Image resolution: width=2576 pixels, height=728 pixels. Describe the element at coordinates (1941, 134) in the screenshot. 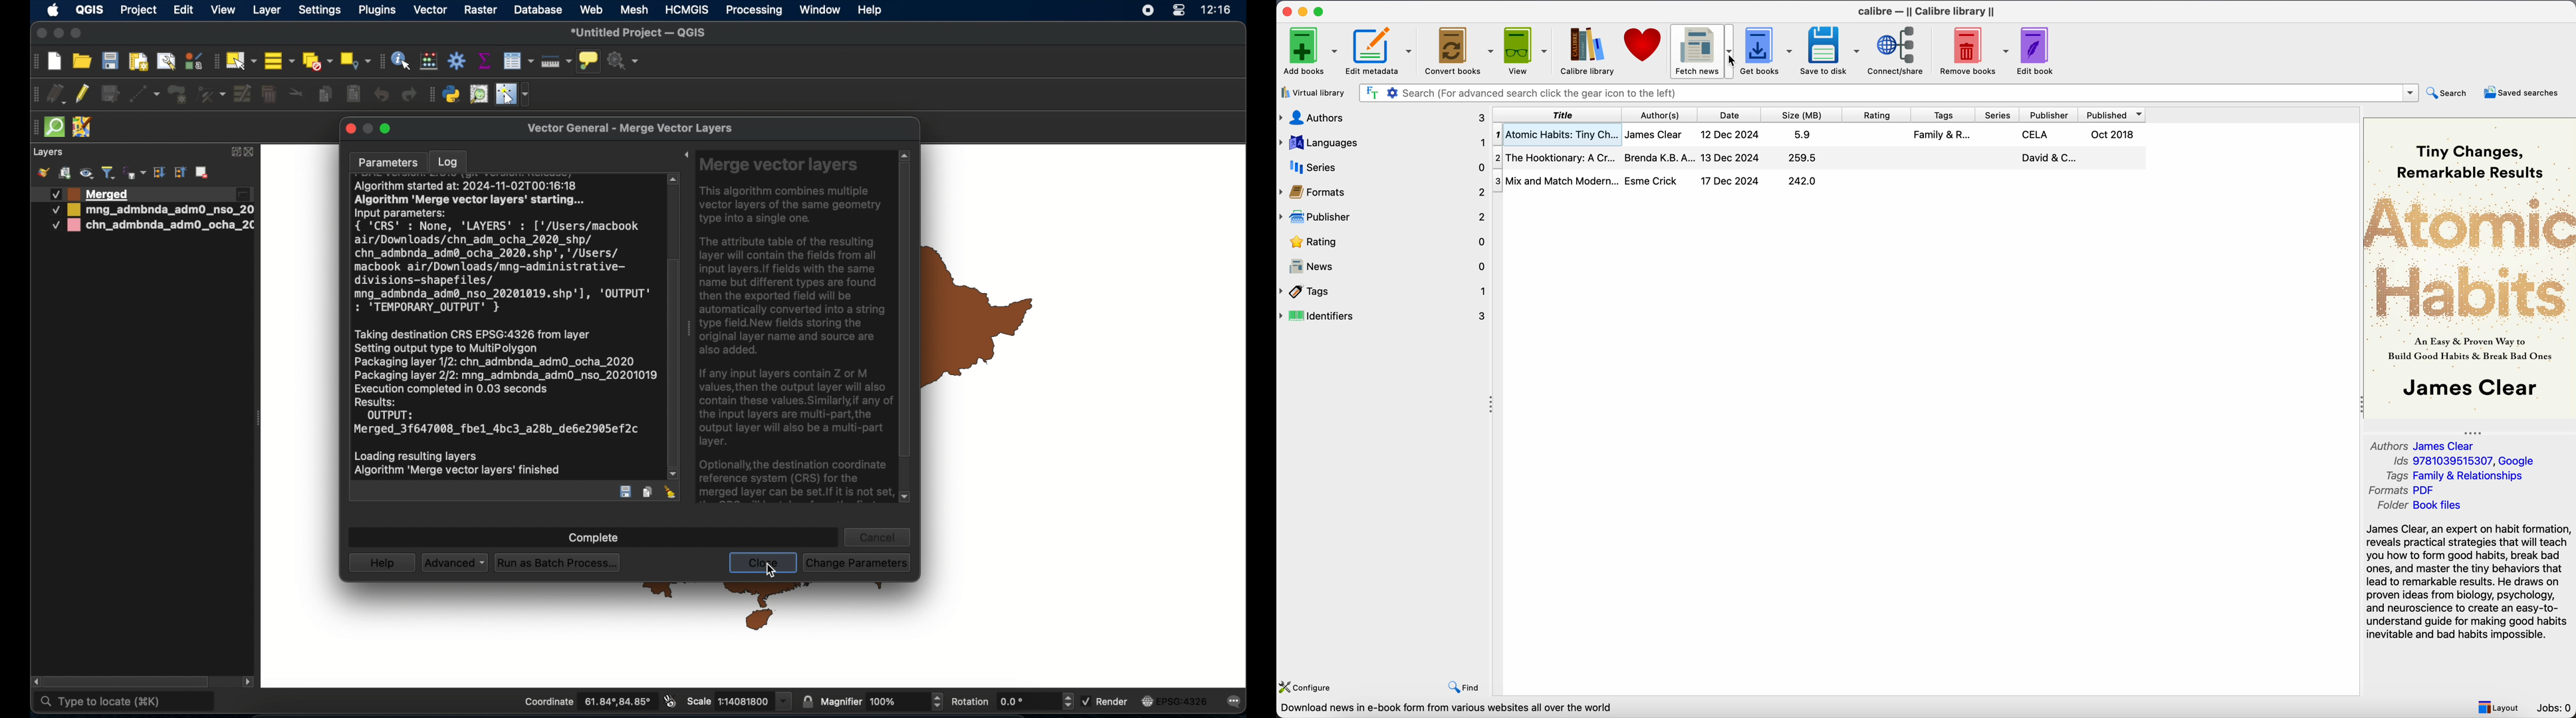

I see `Family & R...` at that location.